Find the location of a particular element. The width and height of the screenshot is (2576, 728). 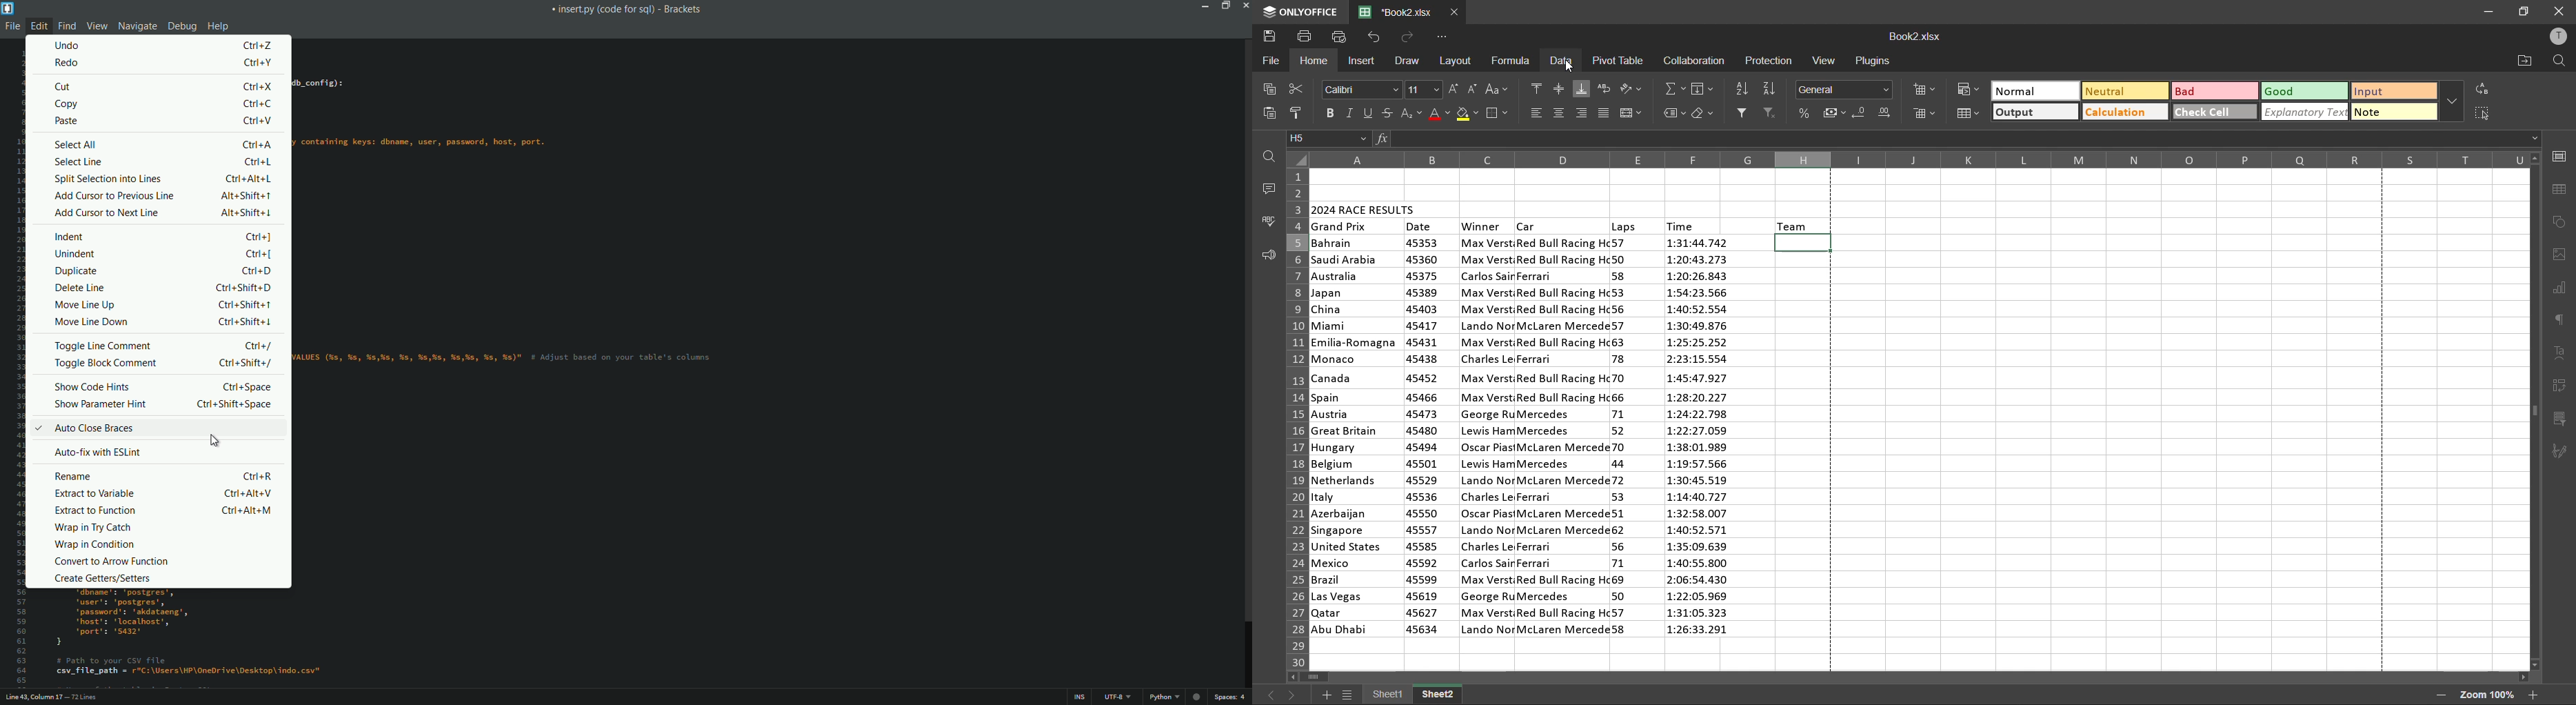

fill color is located at coordinates (1467, 115).